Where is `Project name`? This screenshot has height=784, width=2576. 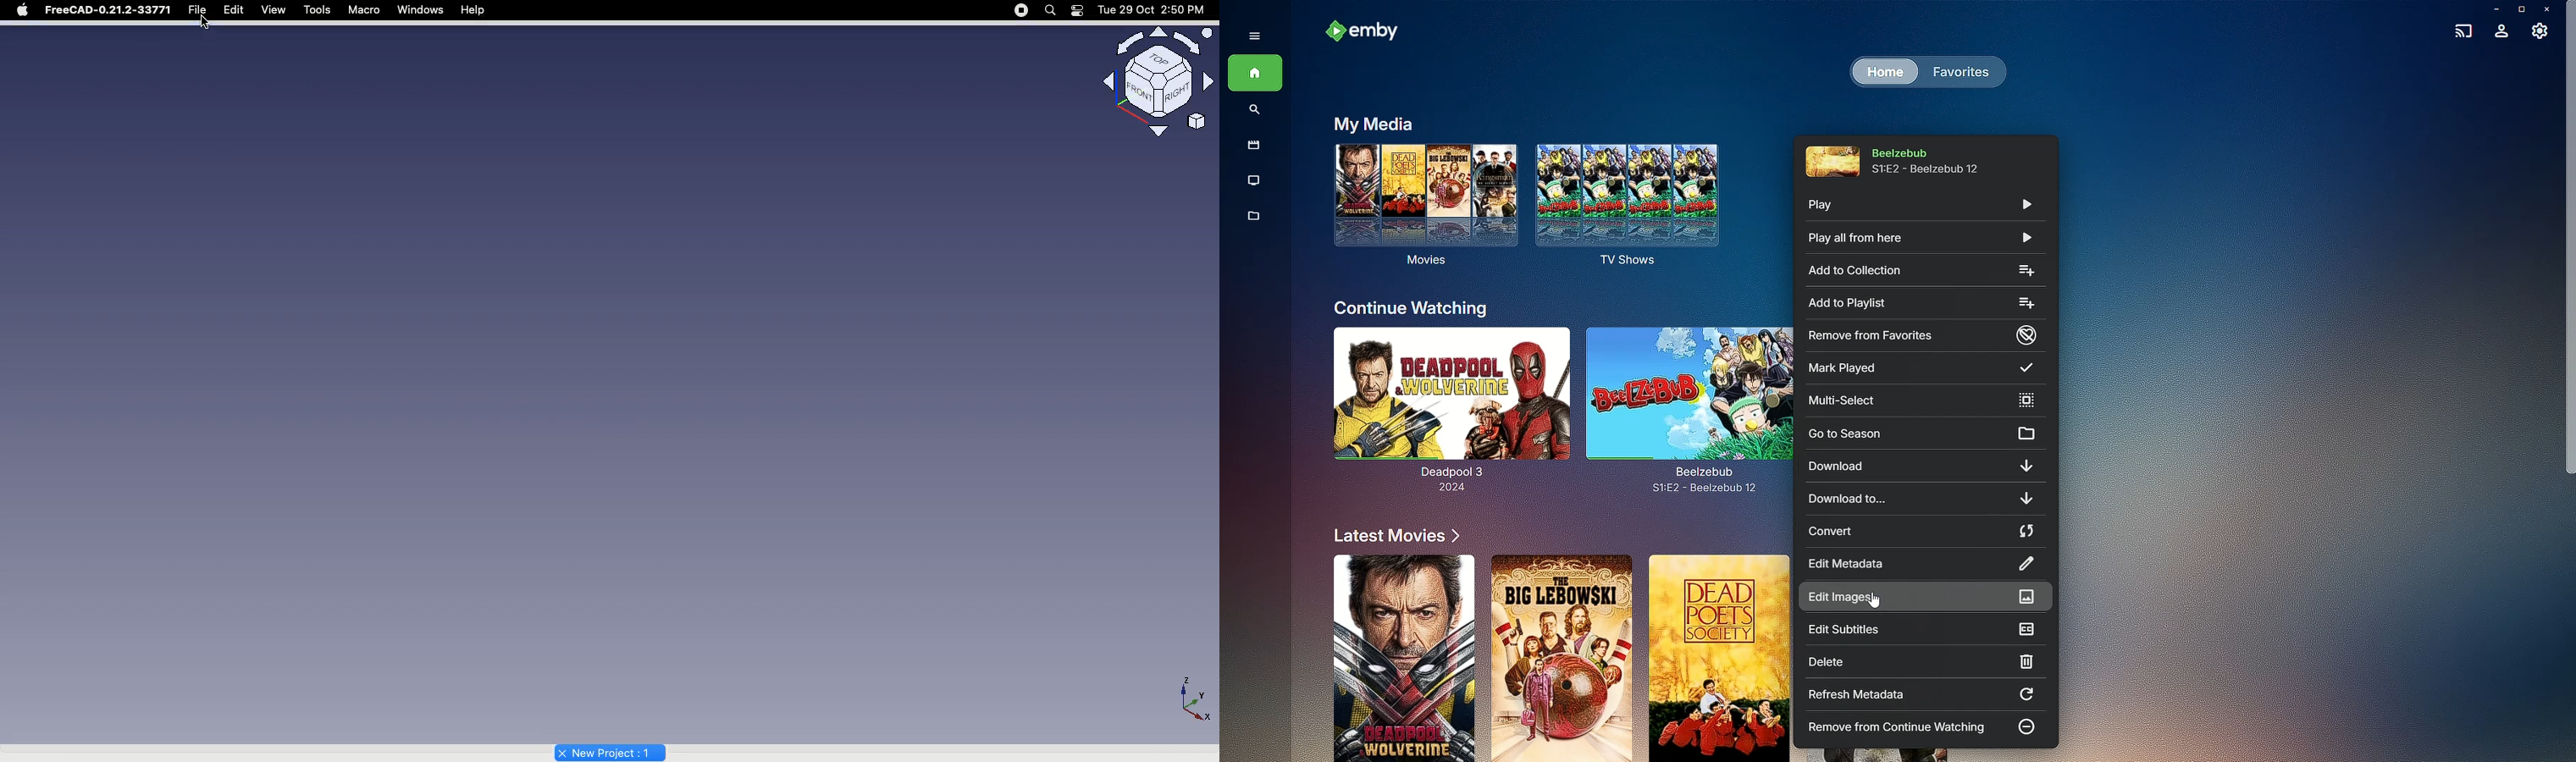 Project name is located at coordinates (611, 751).